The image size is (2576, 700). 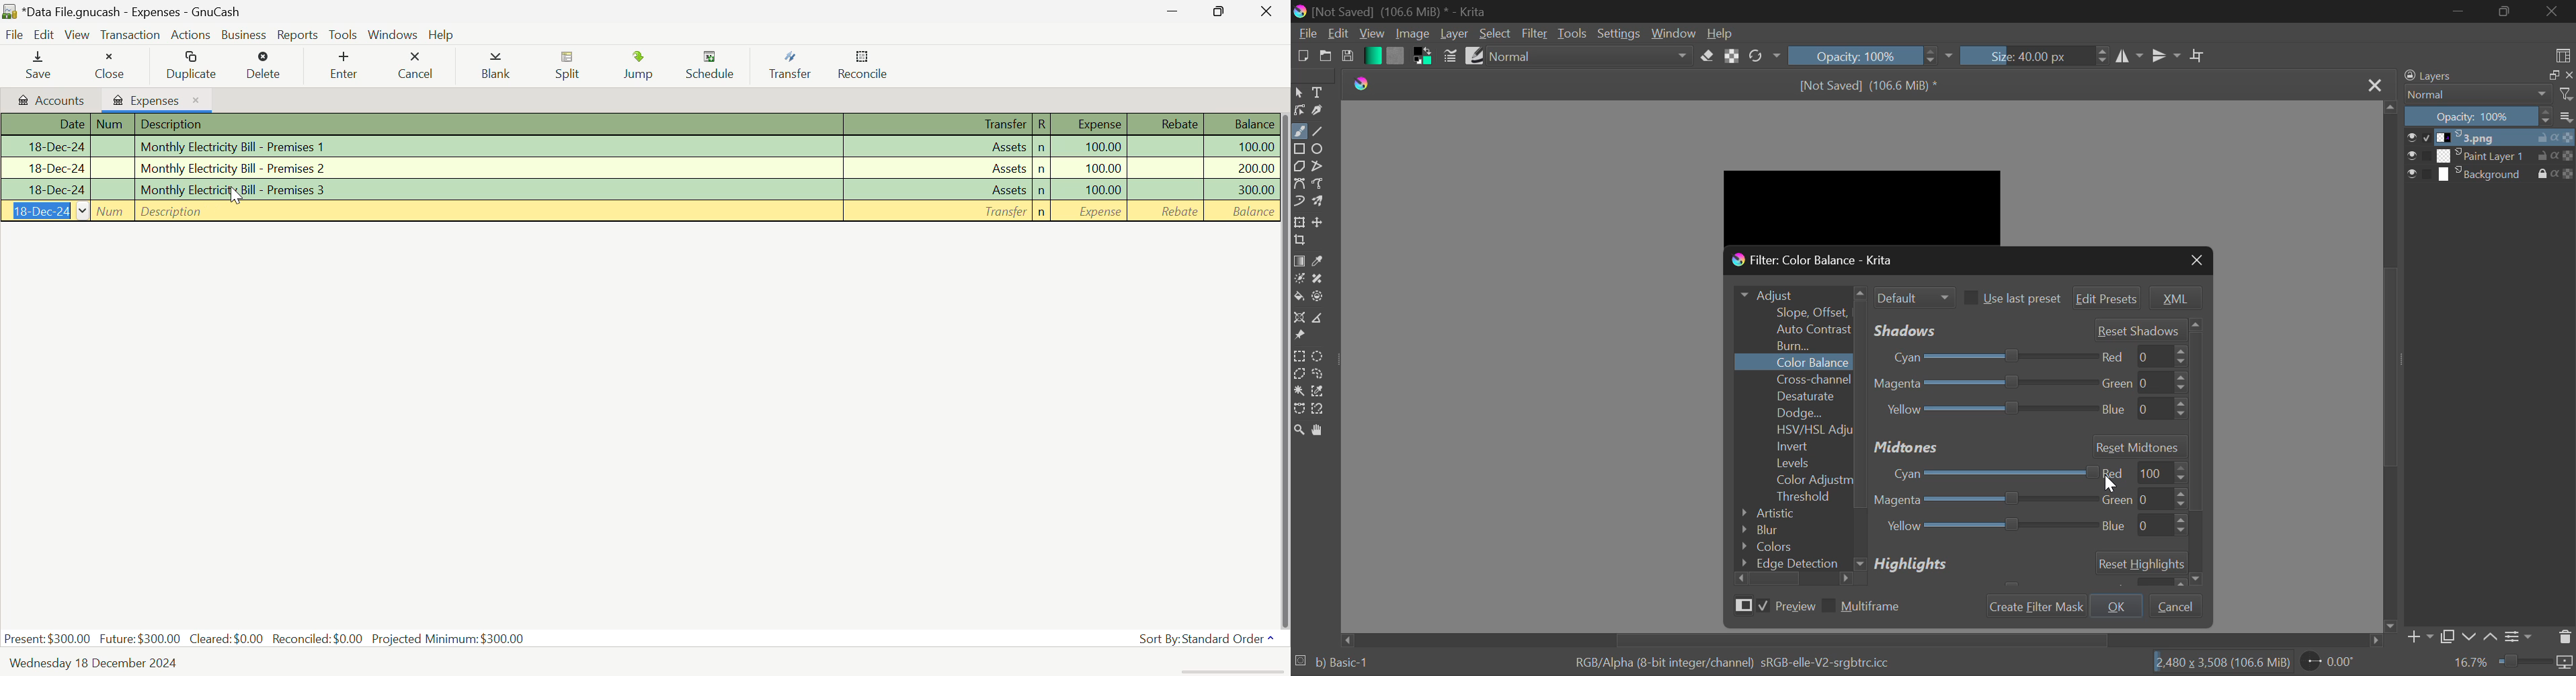 What do you see at coordinates (188, 66) in the screenshot?
I see `Duplicate` at bounding box center [188, 66].